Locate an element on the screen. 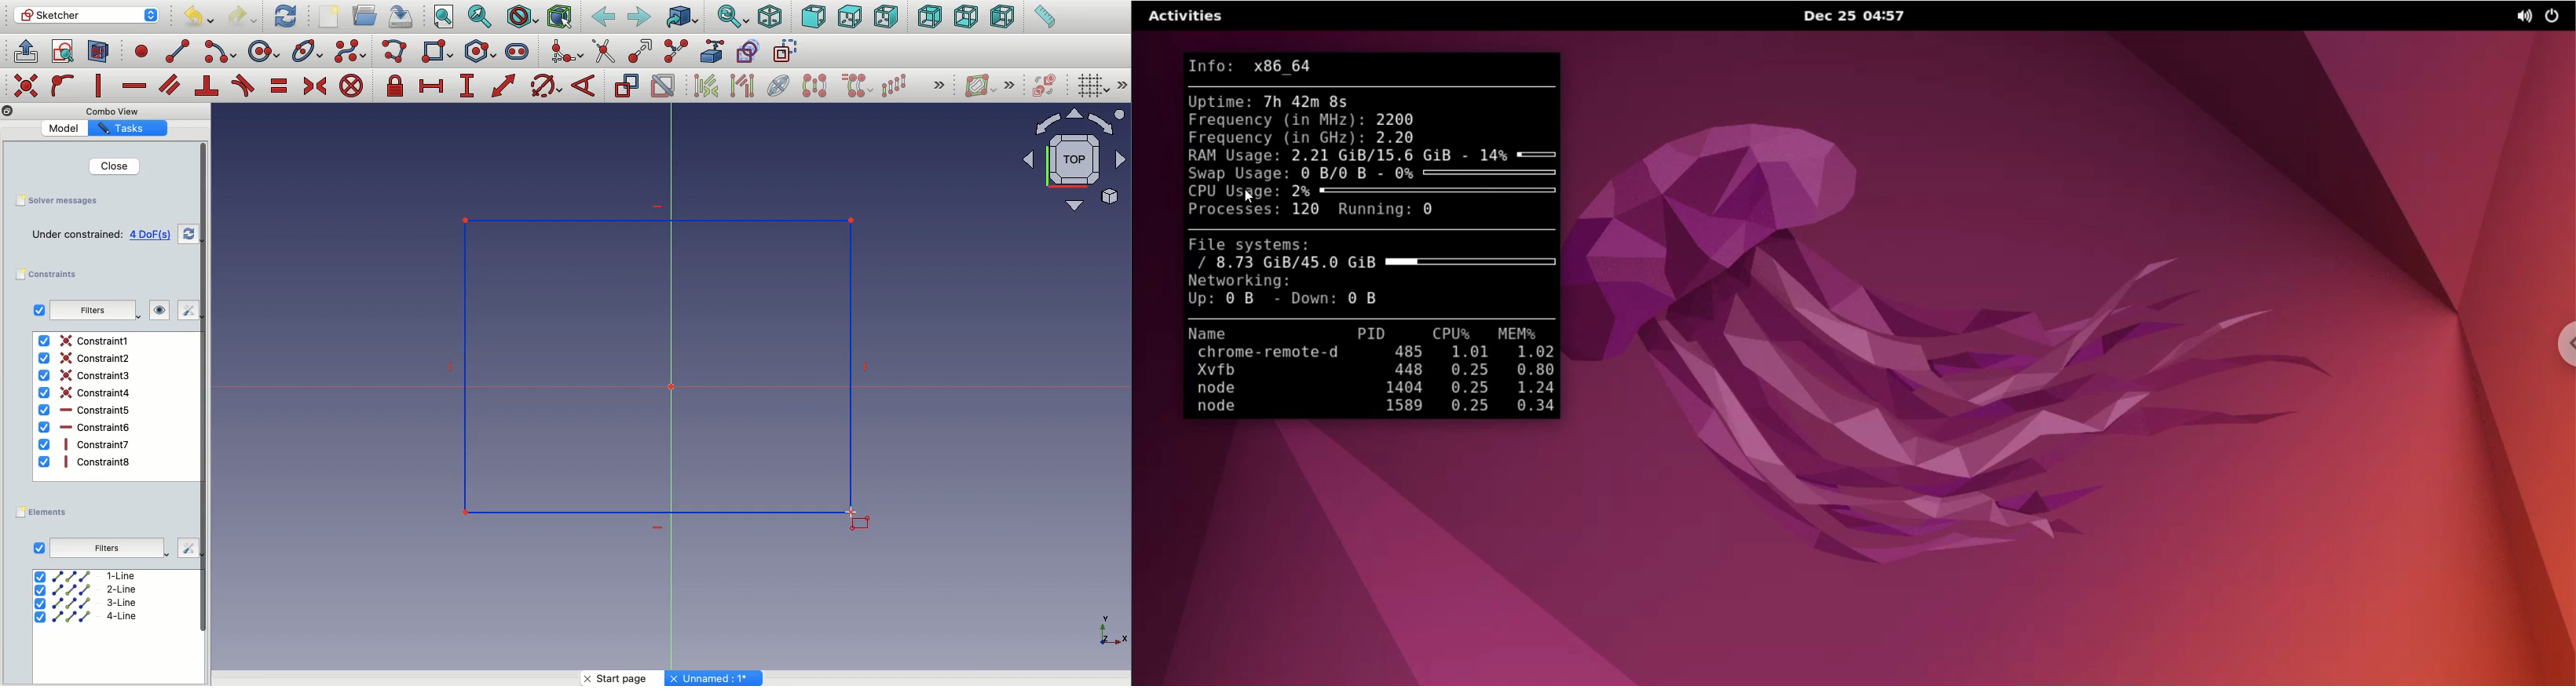  constrain vertically  is located at coordinates (102, 86).